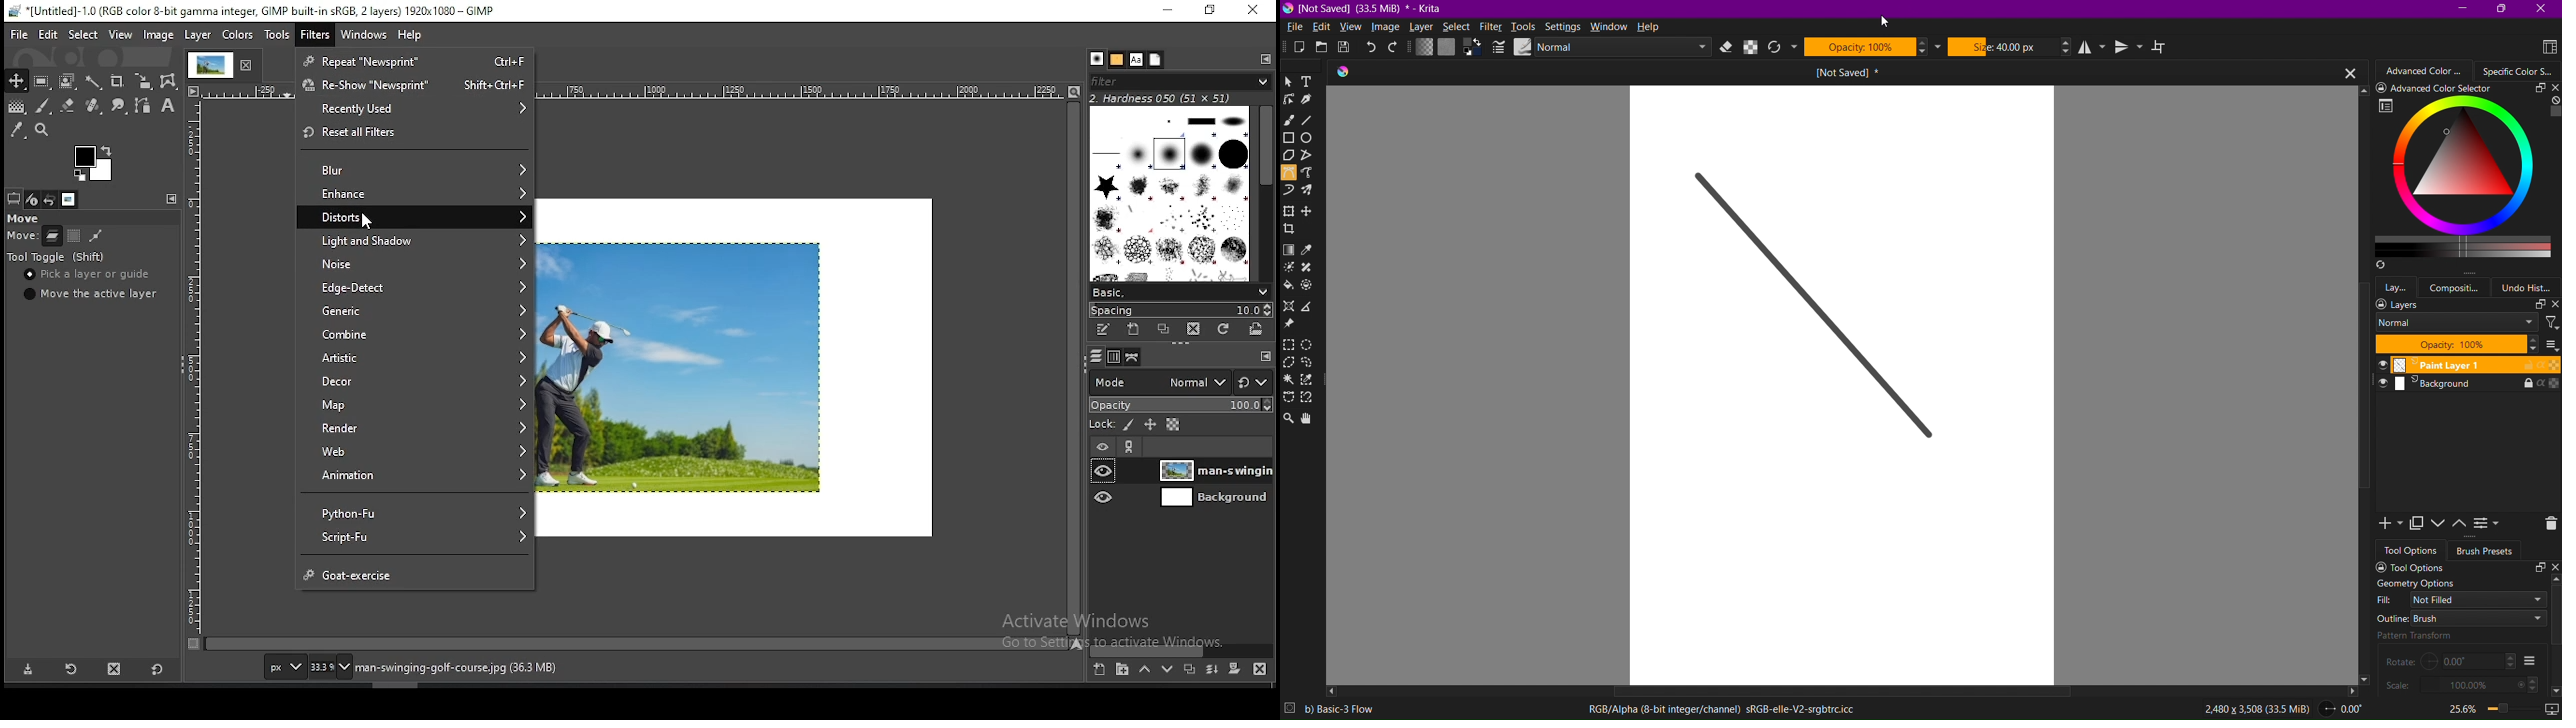  I want to click on generic, so click(417, 312).